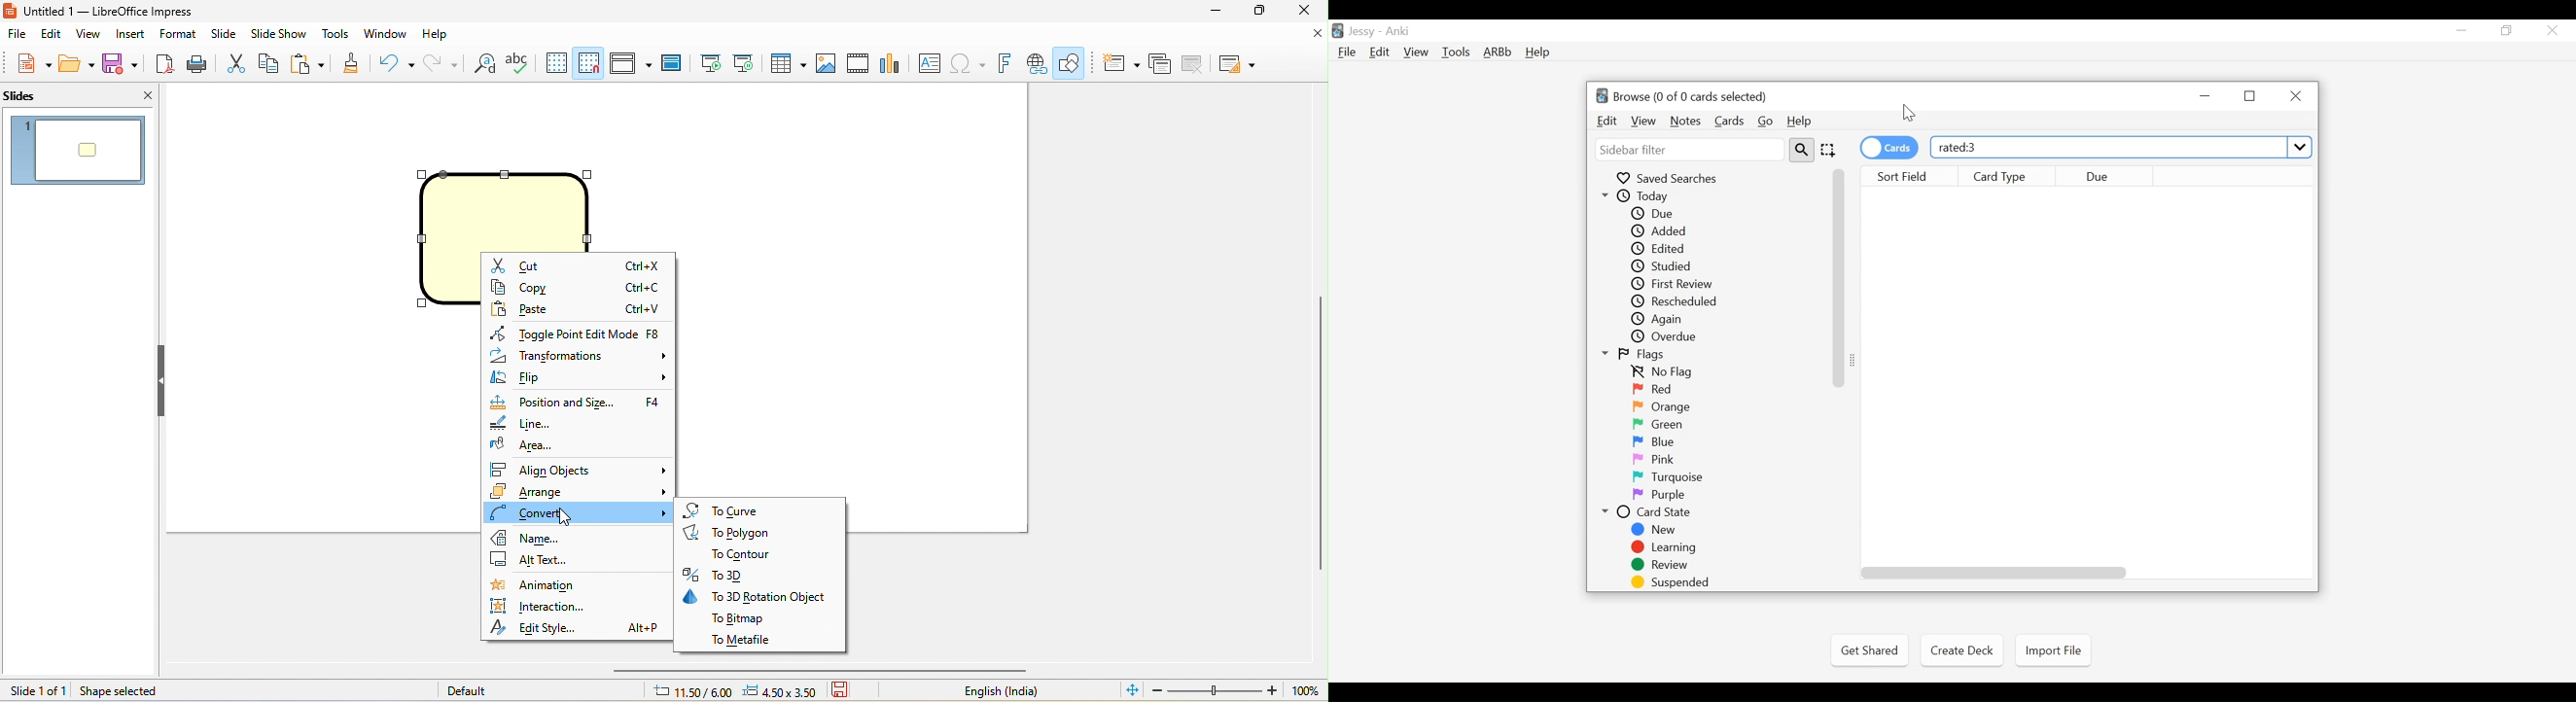 This screenshot has width=2576, height=728. Describe the element at coordinates (691, 690) in the screenshot. I see `11.50/6.00` at that location.